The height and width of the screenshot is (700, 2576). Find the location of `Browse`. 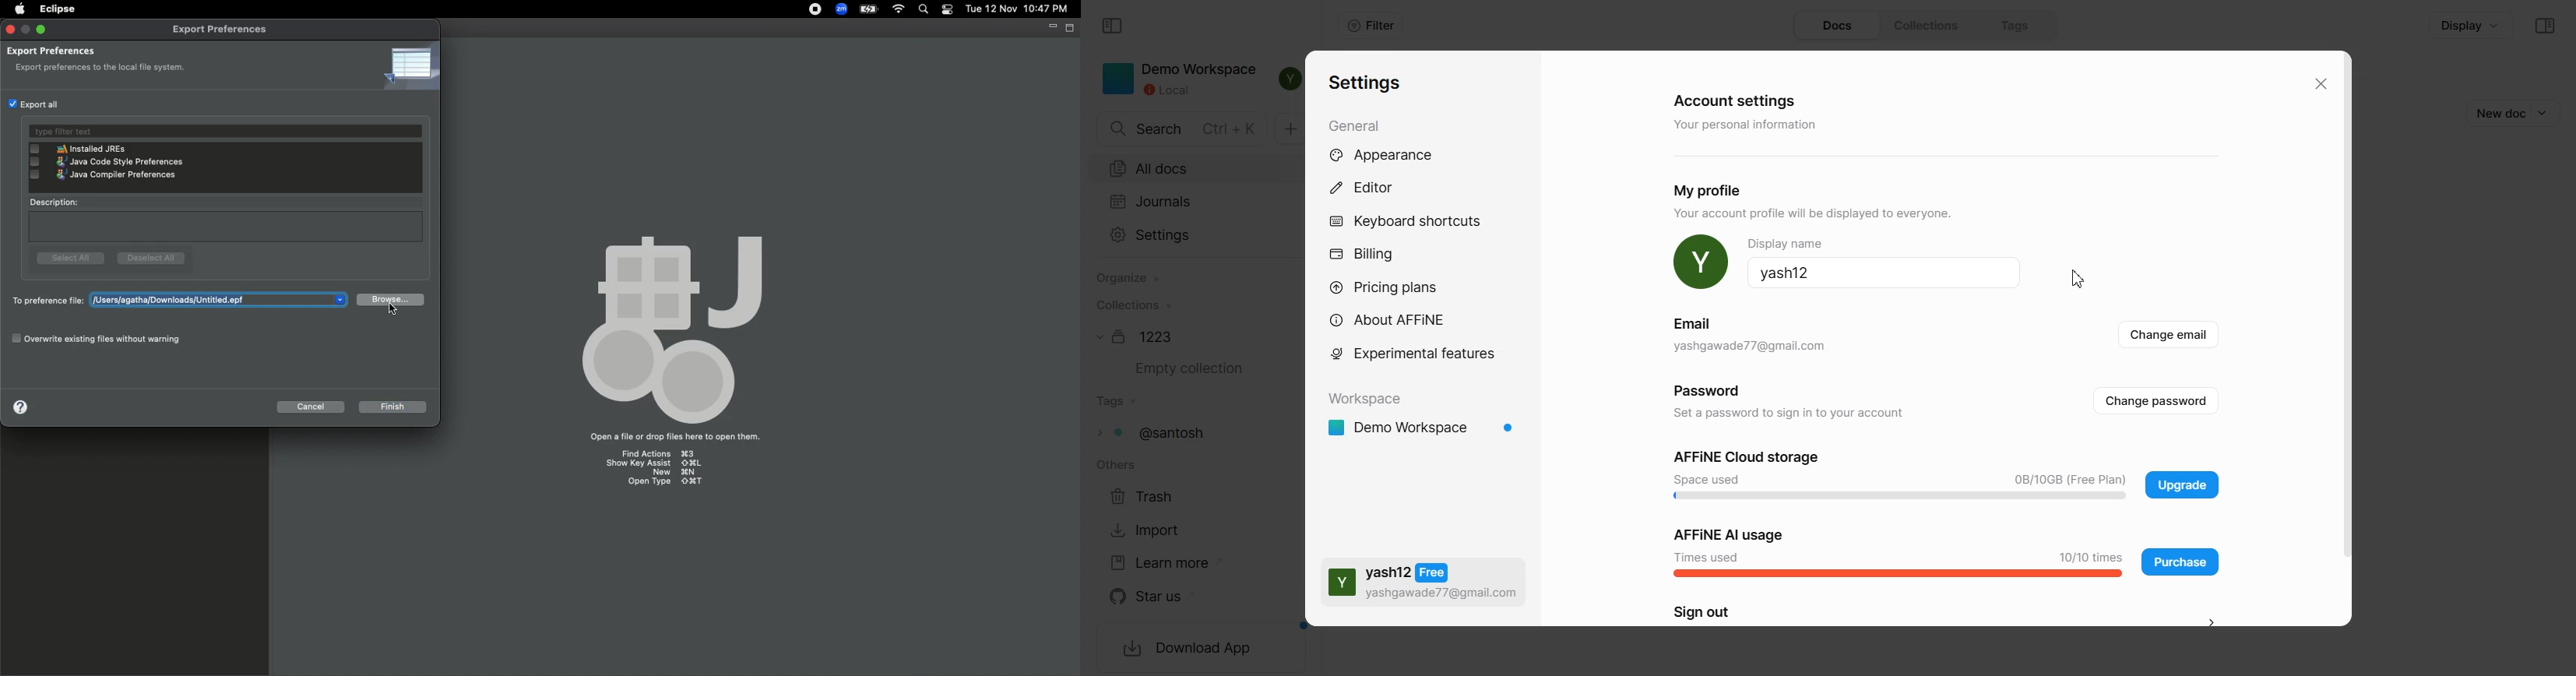

Browse is located at coordinates (391, 301).